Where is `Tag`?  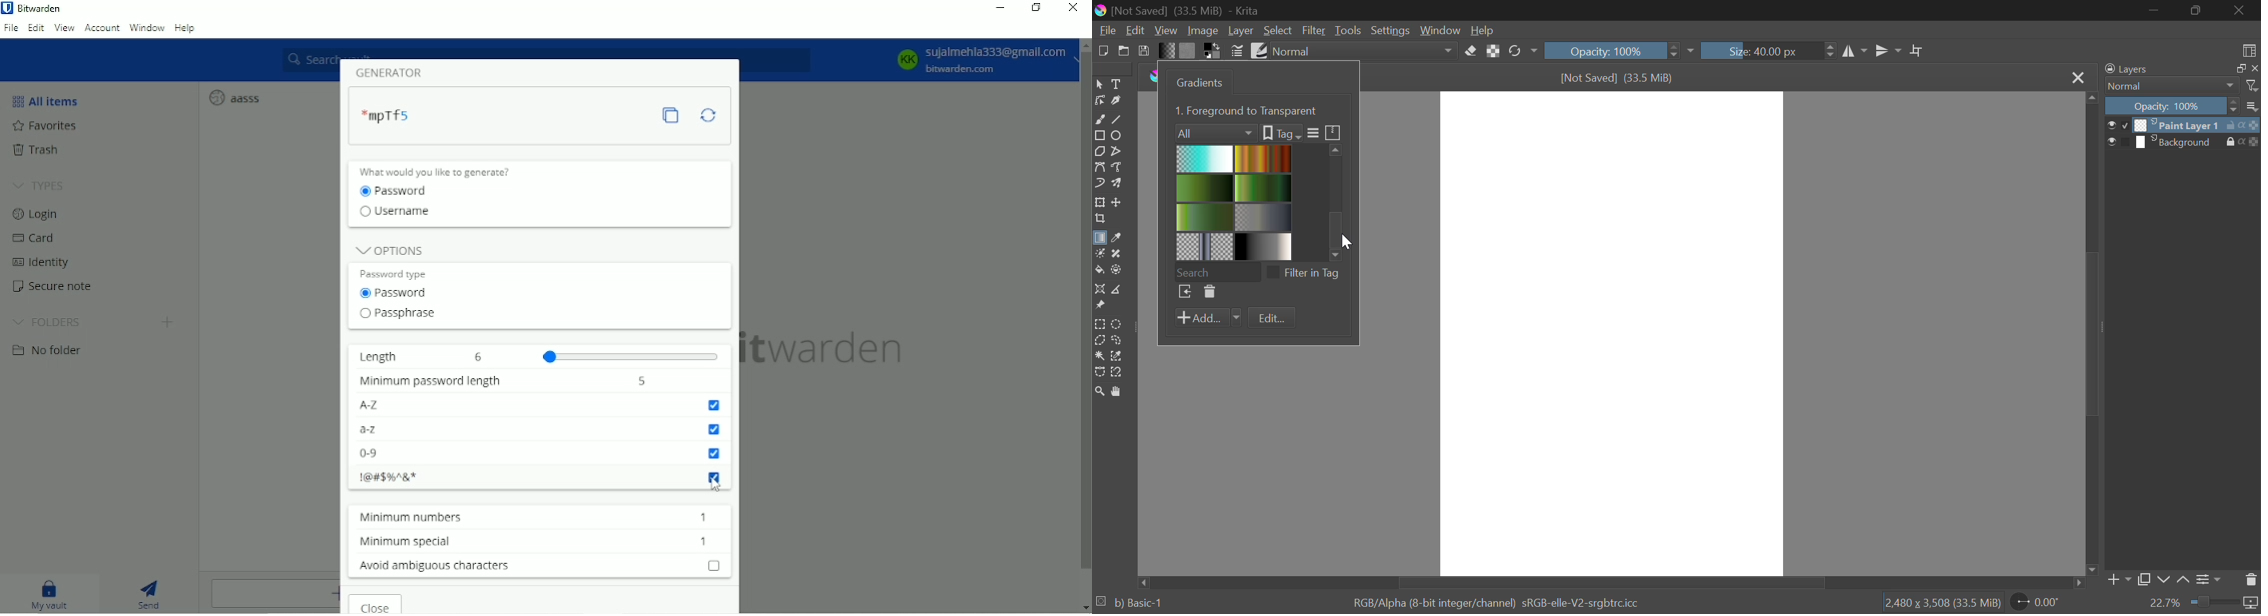
Tag is located at coordinates (1281, 133).